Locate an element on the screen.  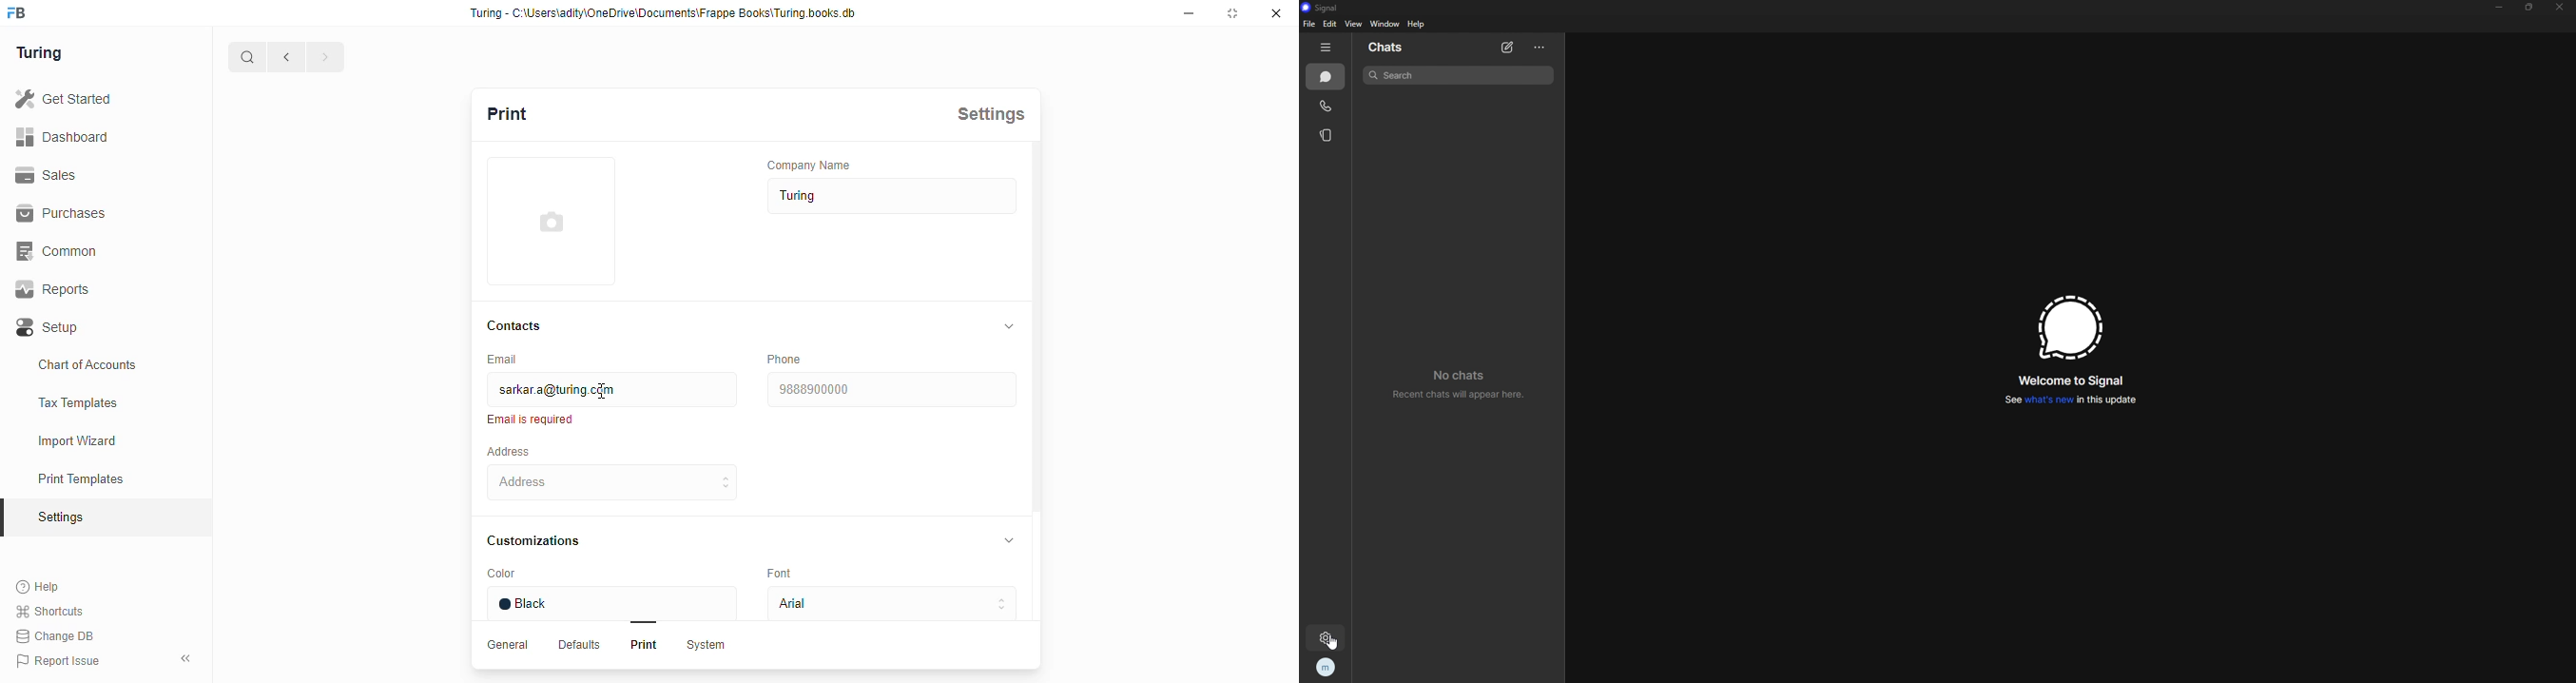
window is located at coordinates (1385, 24).